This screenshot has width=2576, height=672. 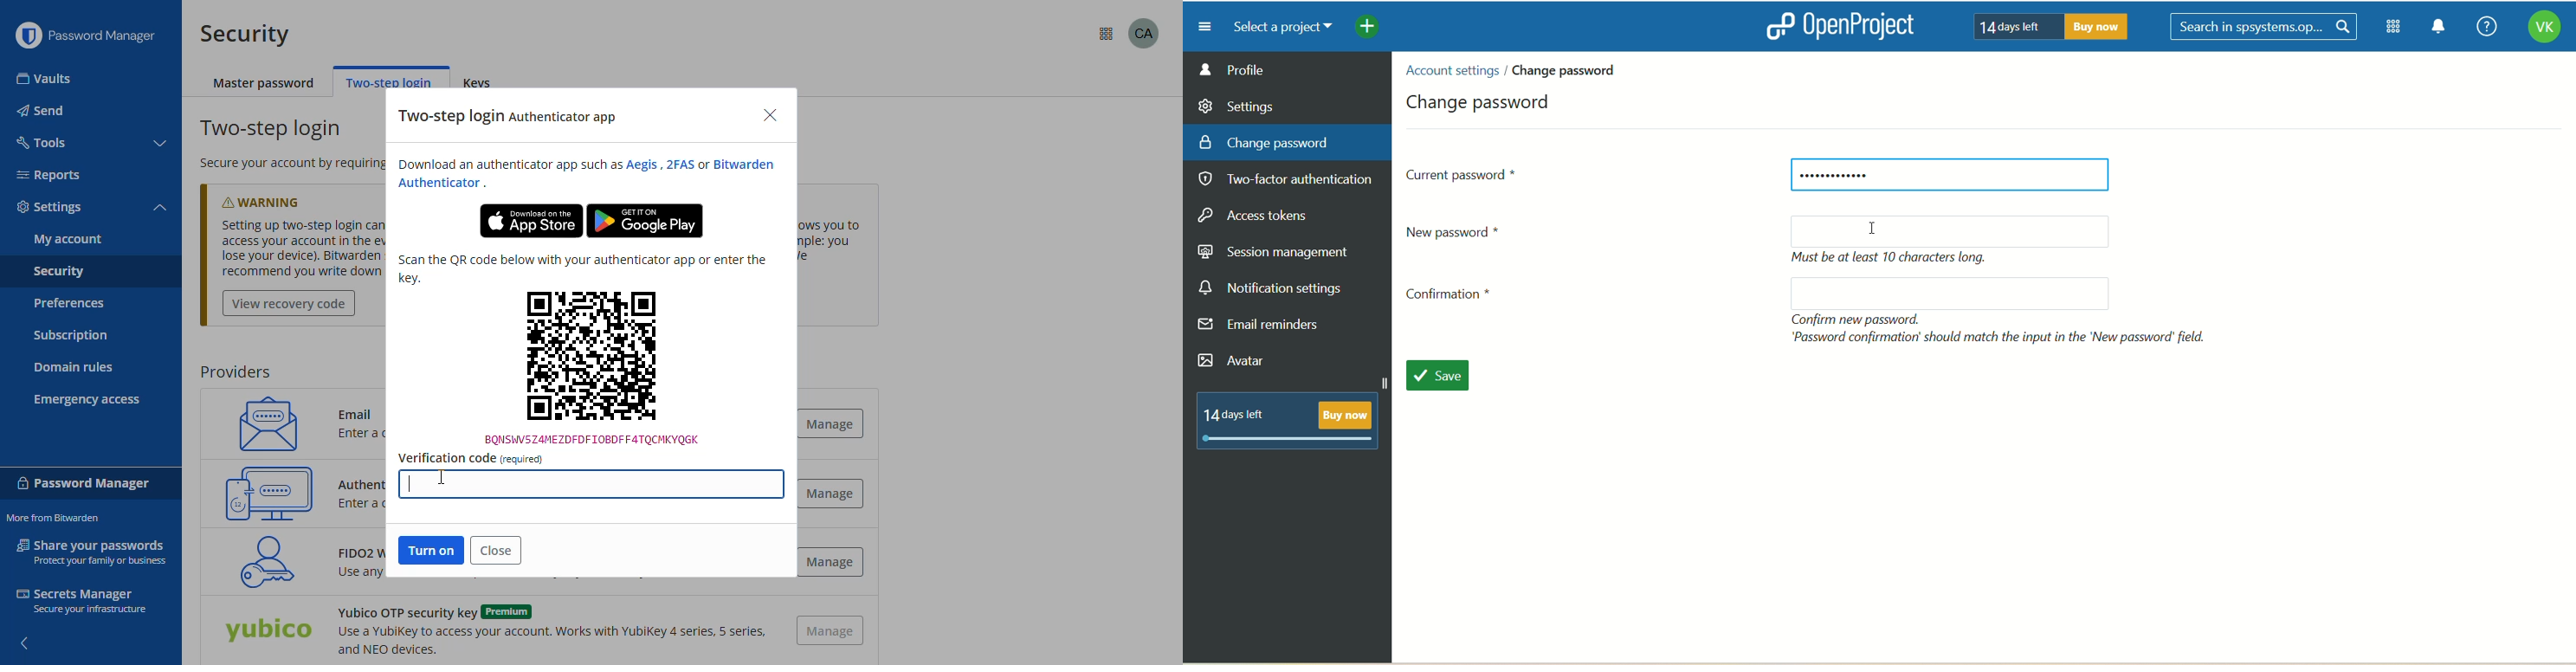 What do you see at coordinates (831, 631) in the screenshot?
I see `manage` at bounding box center [831, 631].